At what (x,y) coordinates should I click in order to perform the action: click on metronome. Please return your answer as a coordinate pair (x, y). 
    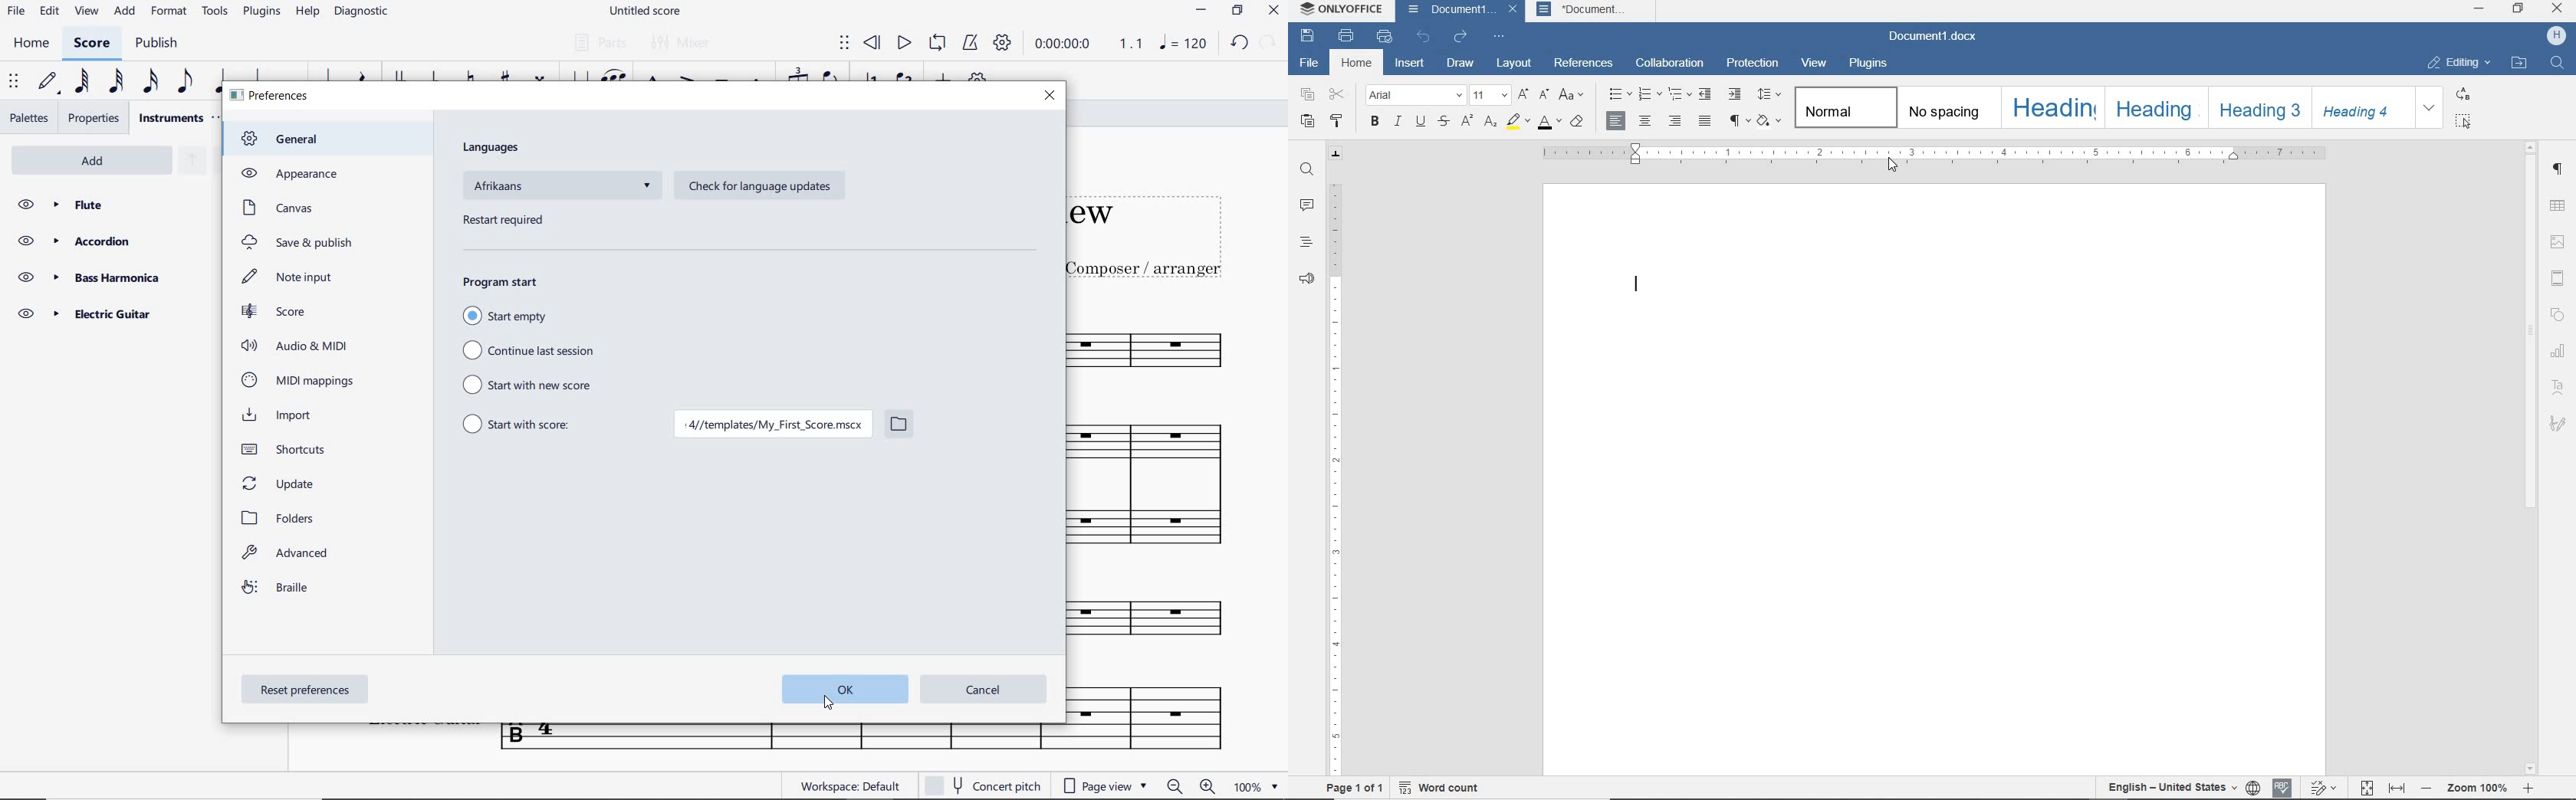
    Looking at the image, I should click on (970, 44).